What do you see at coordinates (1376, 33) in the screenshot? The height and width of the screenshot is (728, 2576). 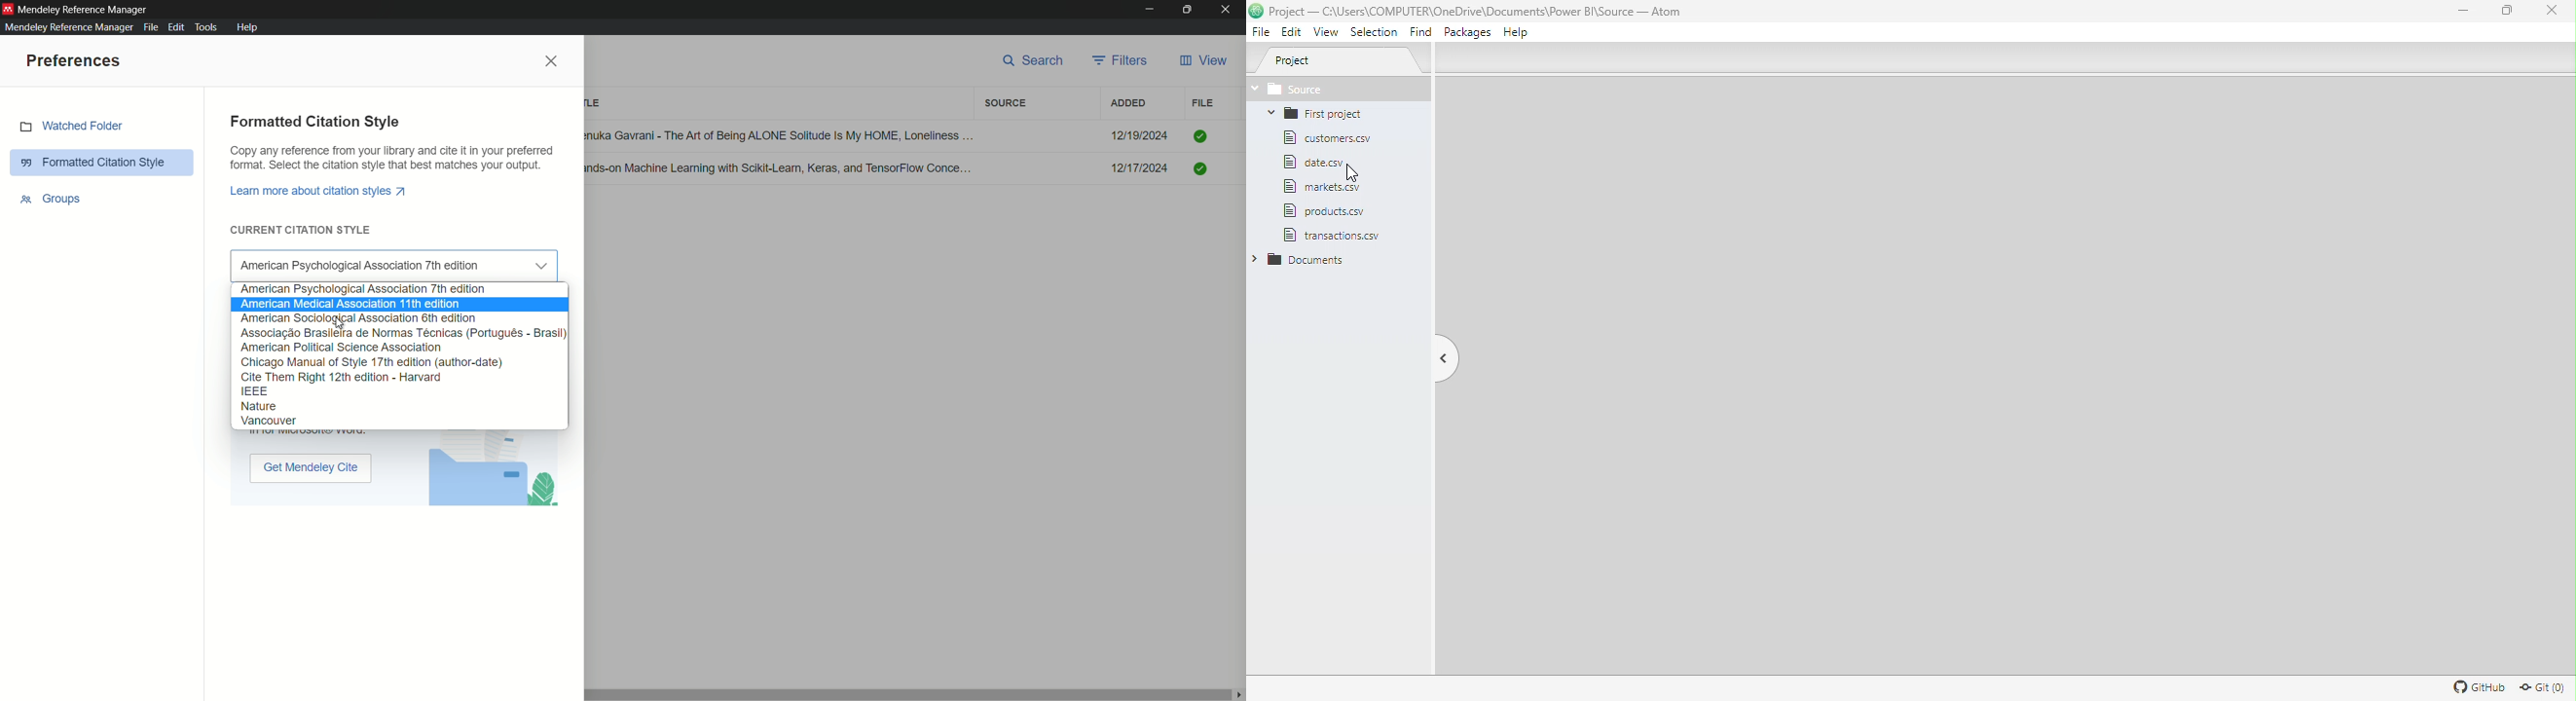 I see `Selection` at bounding box center [1376, 33].